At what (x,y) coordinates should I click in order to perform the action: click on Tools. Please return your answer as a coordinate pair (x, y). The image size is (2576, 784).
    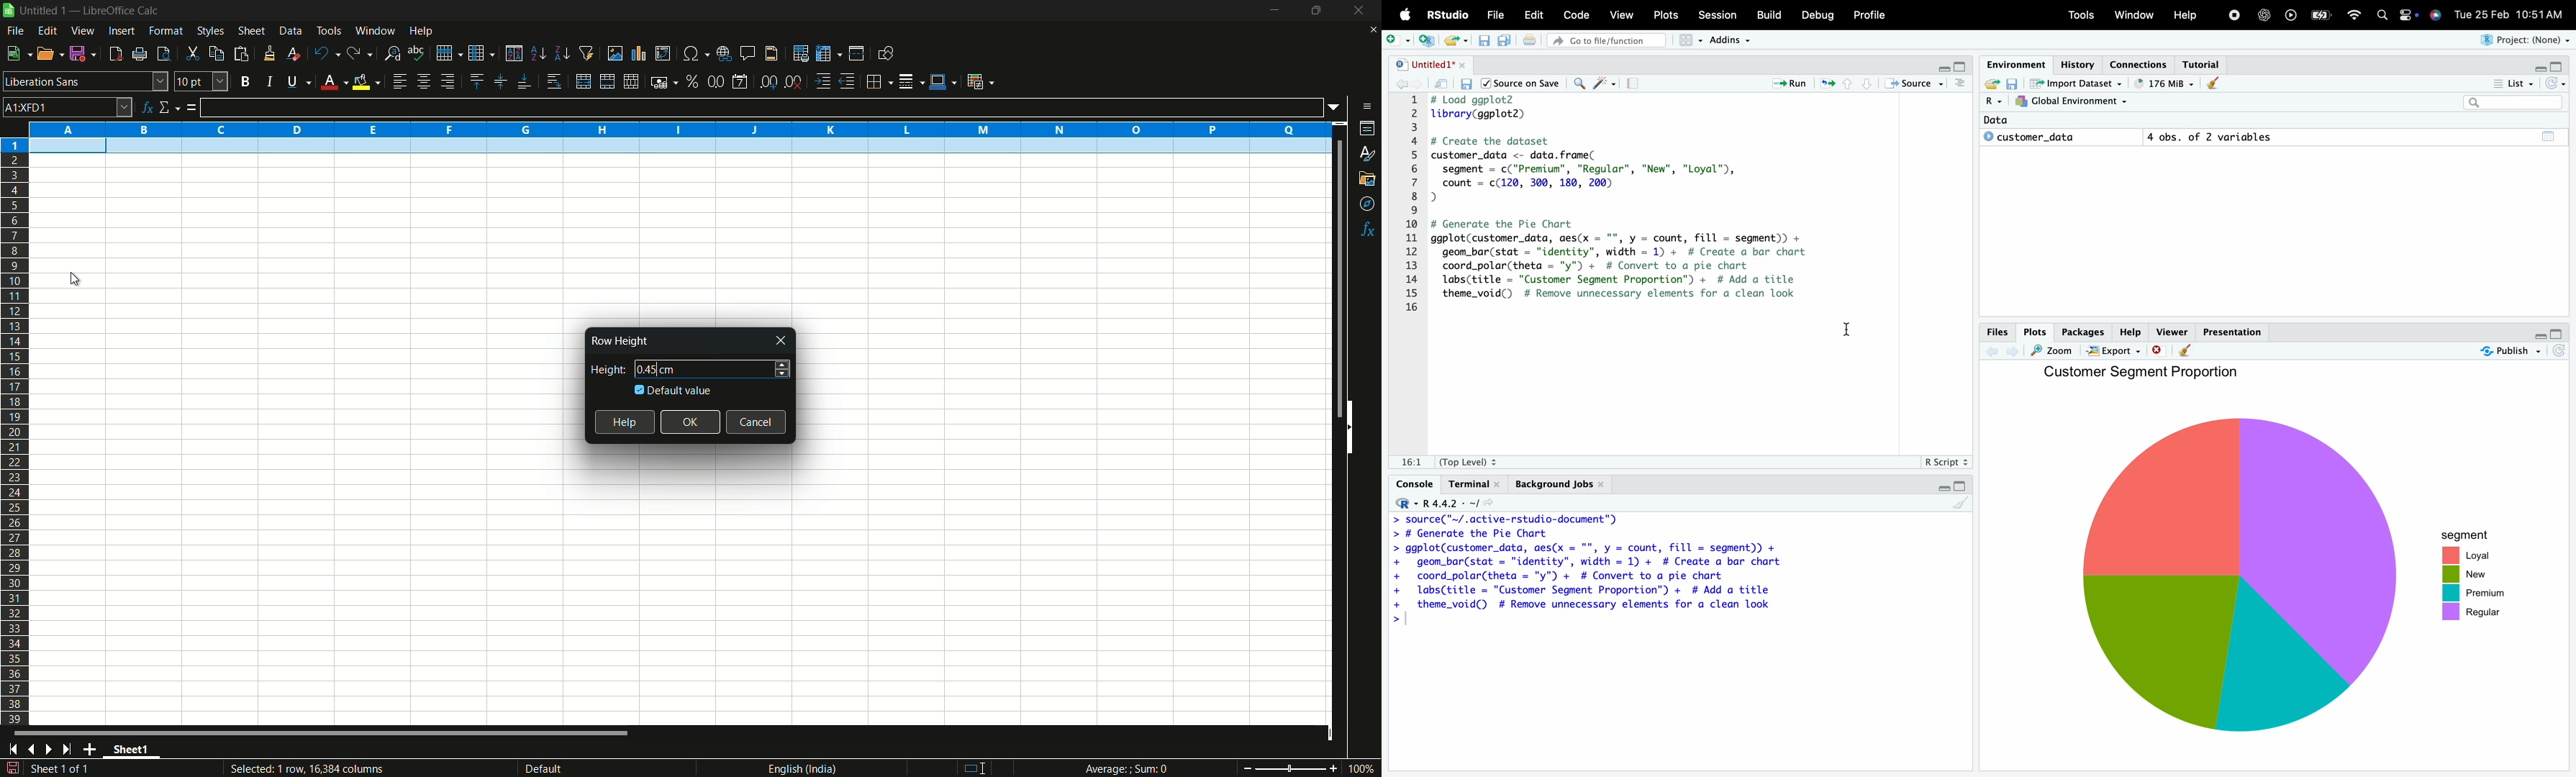
    Looking at the image, I should click on (2081, 15).